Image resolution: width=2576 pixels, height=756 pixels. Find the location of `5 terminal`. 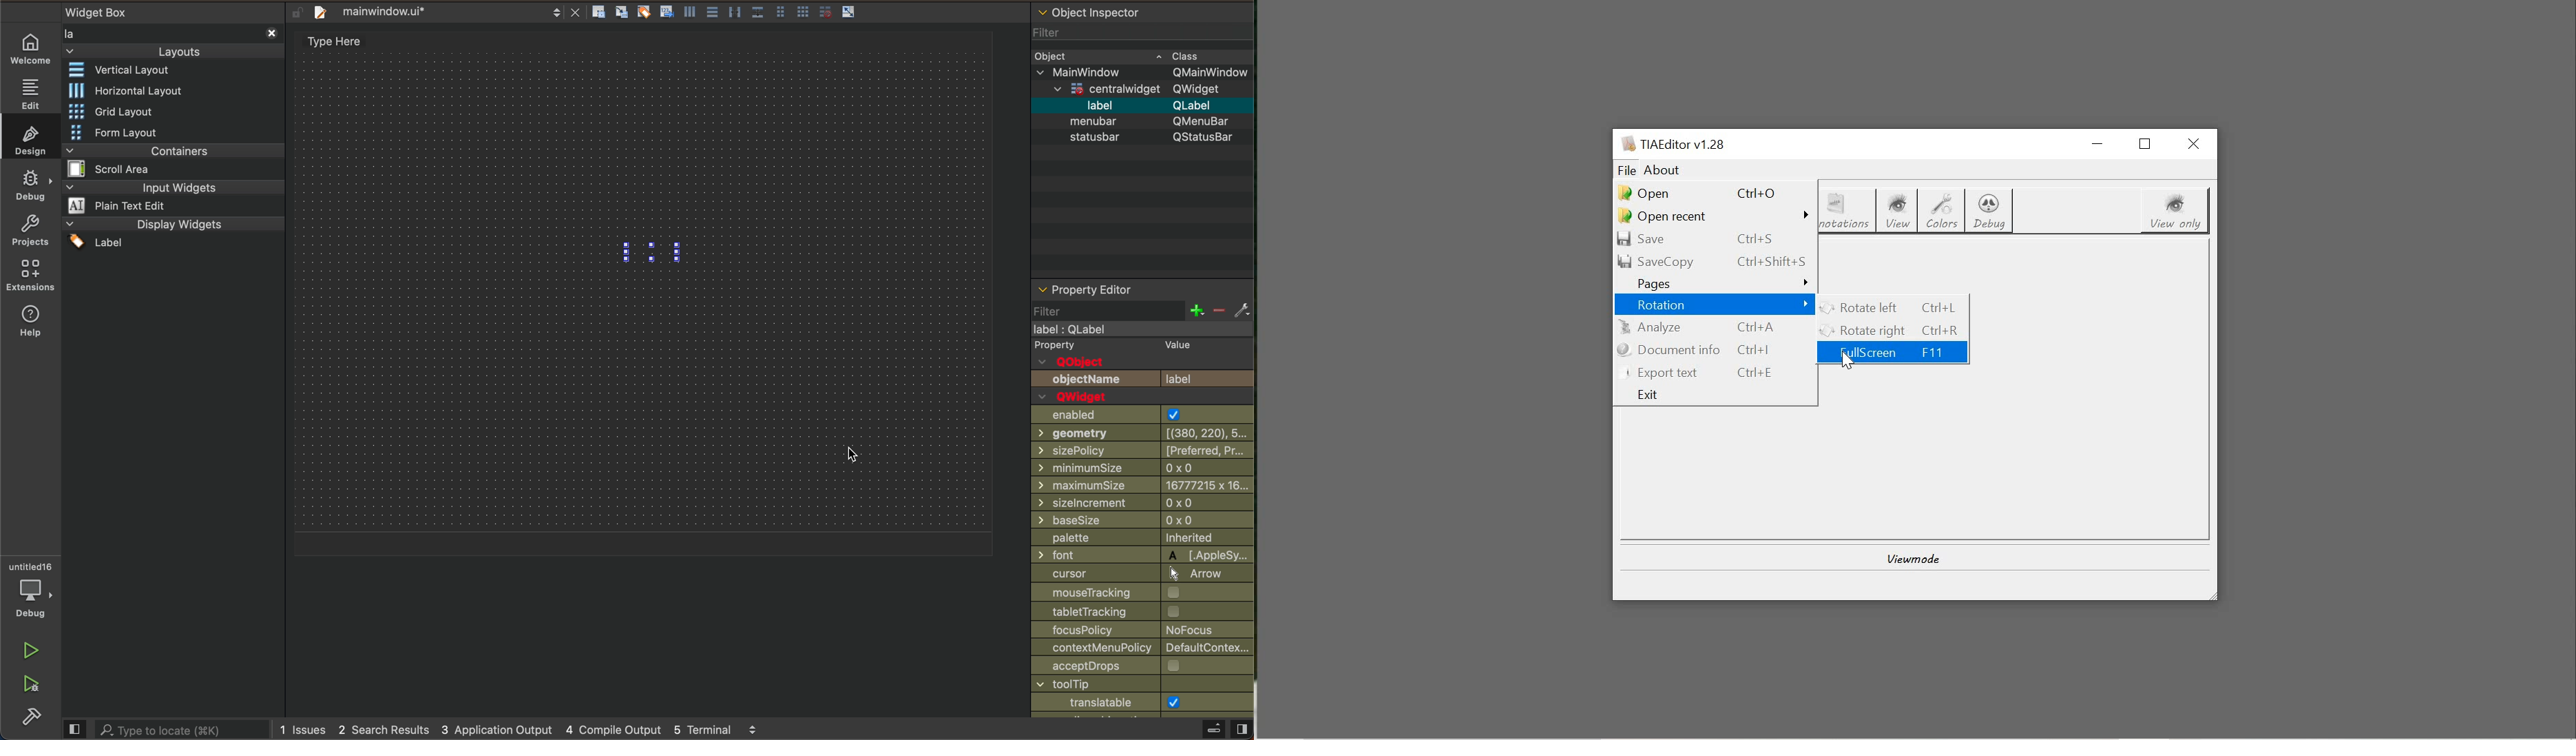

5 terminal is located at coordinates (728, 728).